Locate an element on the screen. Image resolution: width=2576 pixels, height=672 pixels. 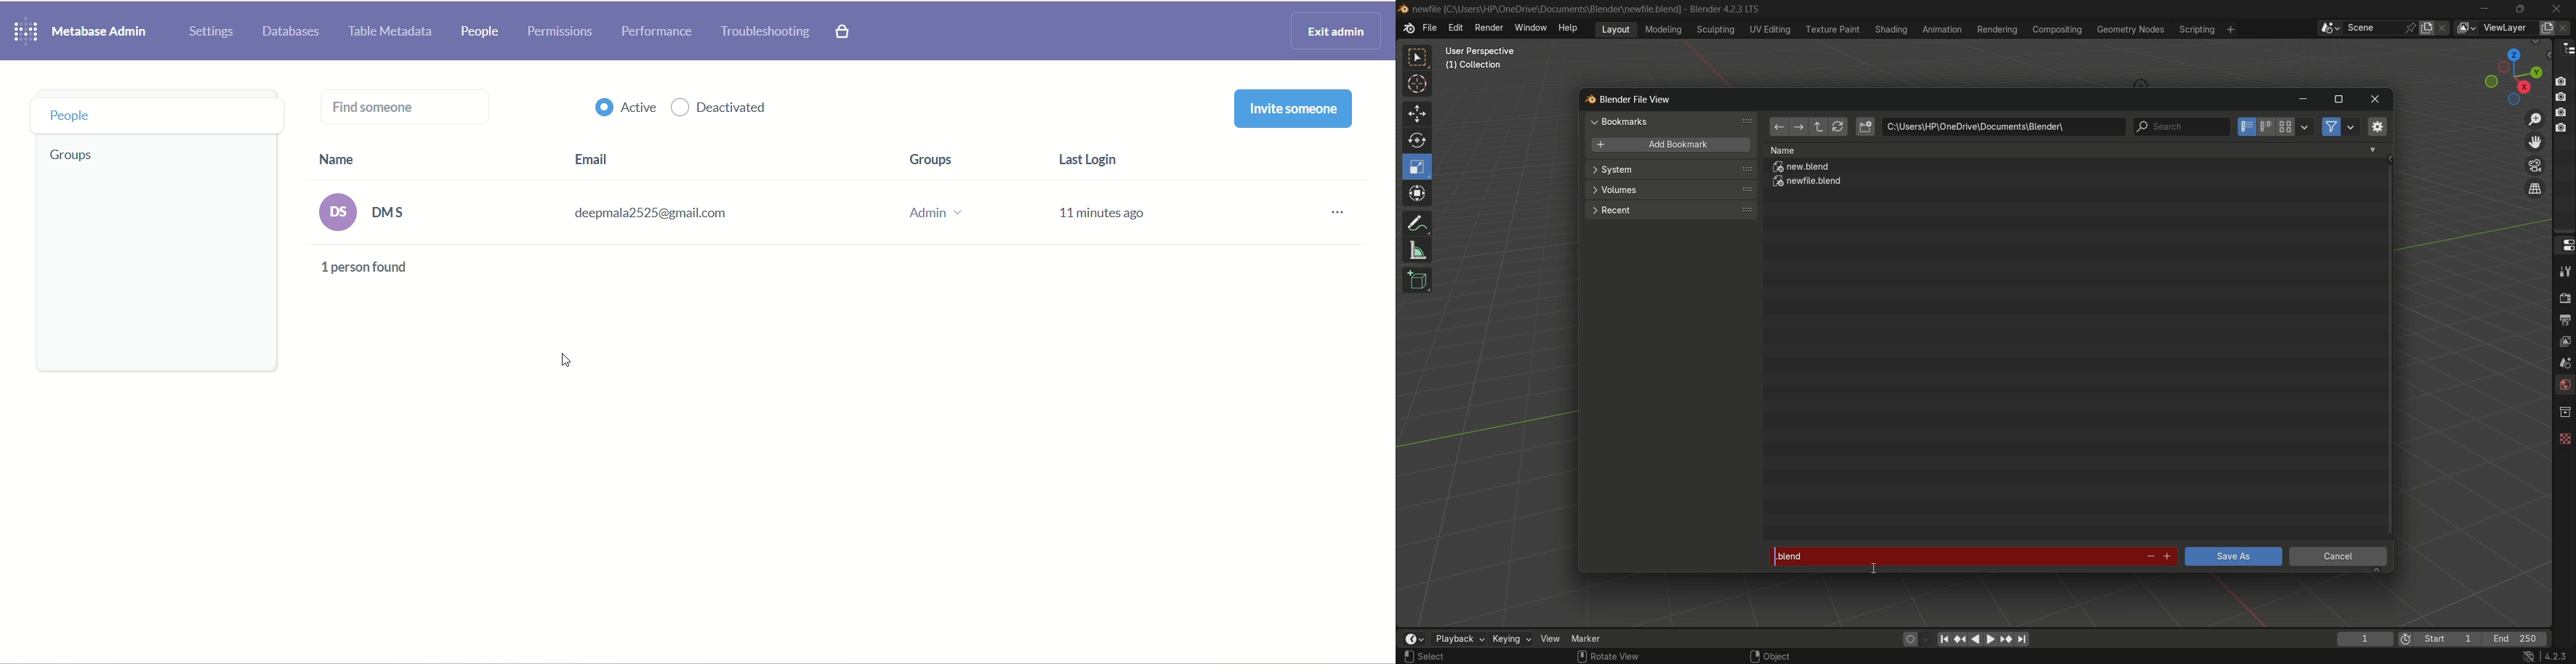
toggle region is located at coordinates (2377, 126).